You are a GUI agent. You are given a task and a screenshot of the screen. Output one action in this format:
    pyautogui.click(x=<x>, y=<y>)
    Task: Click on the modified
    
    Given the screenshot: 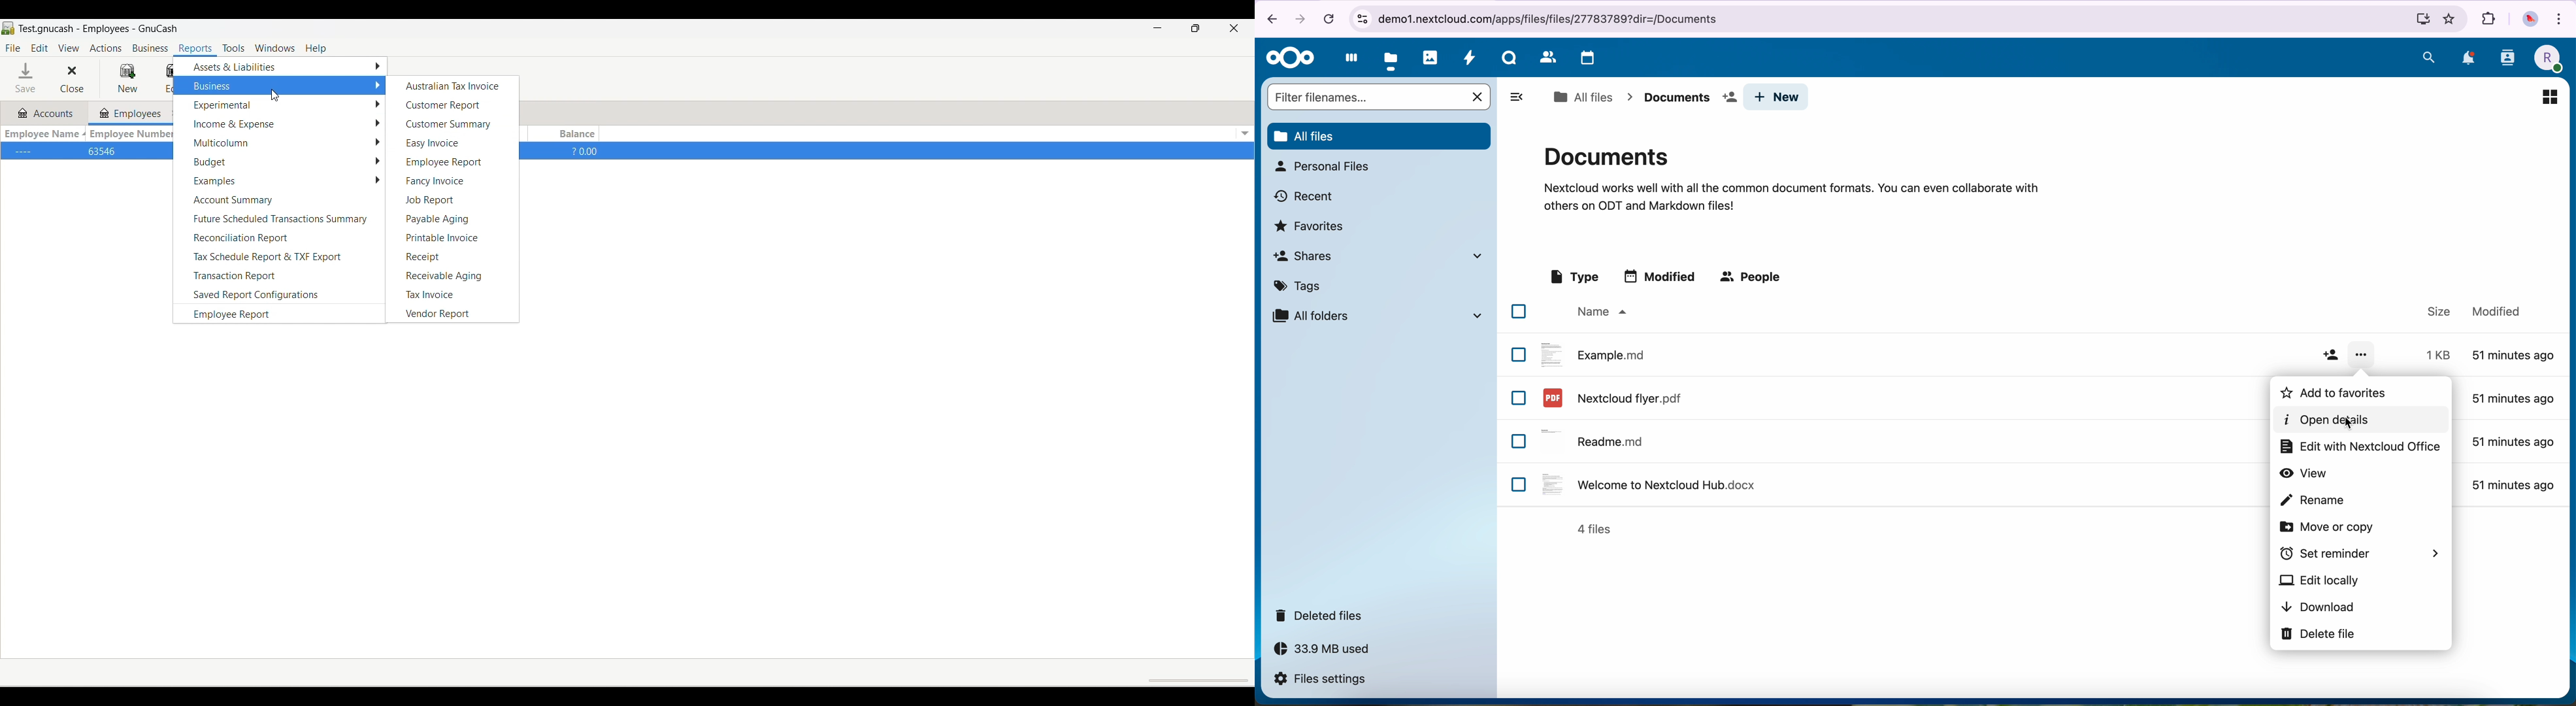 What is the action you would take?
    pyautogui.click(x=2512, y=442)
    